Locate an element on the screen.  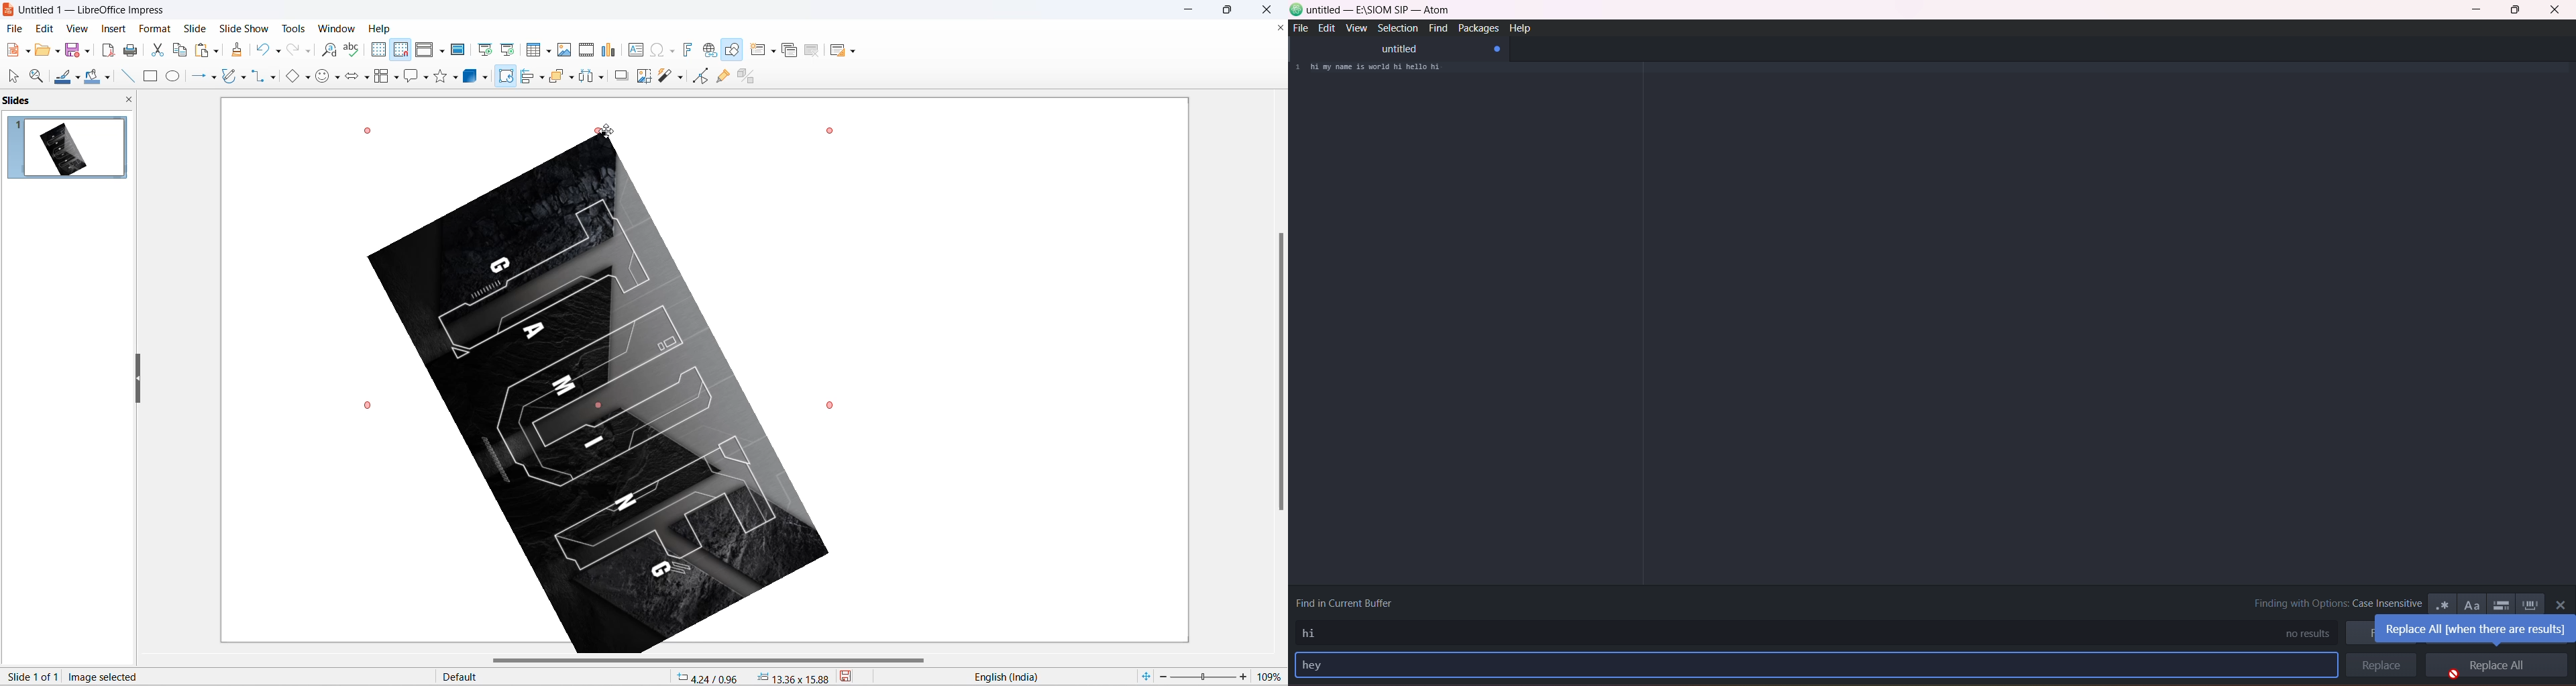
draw shapes  is located at coordinates (733, 50).